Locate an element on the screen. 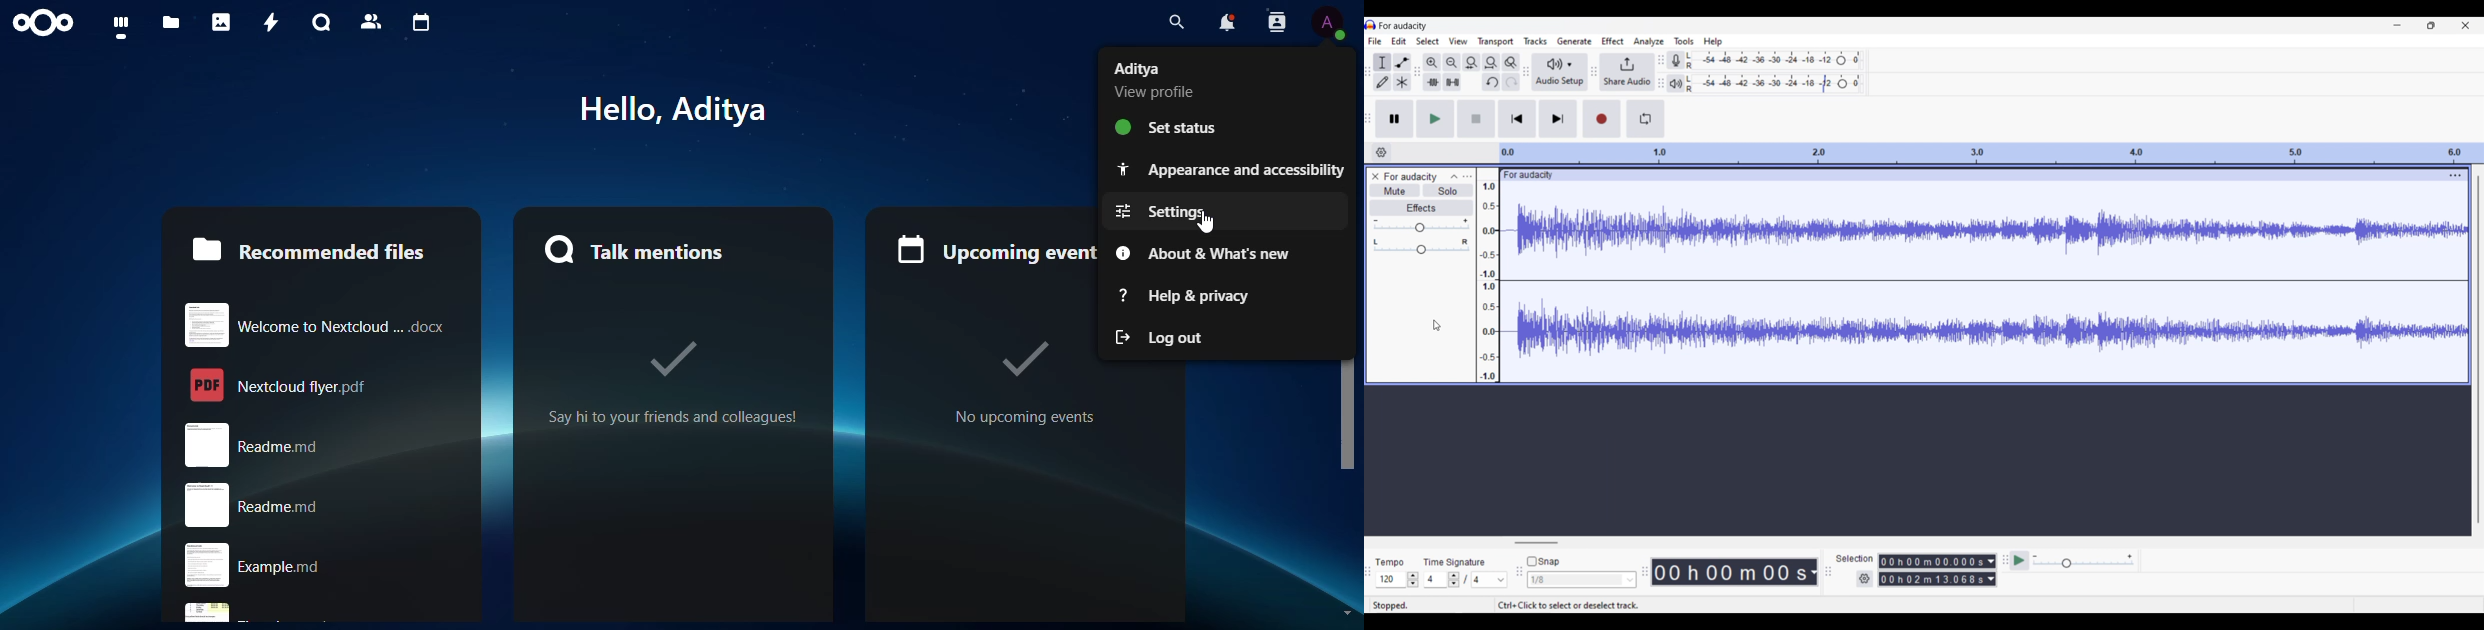 This screenshot has height=644, width=2492. Duration measurement is located at coordinates (1813, 572).